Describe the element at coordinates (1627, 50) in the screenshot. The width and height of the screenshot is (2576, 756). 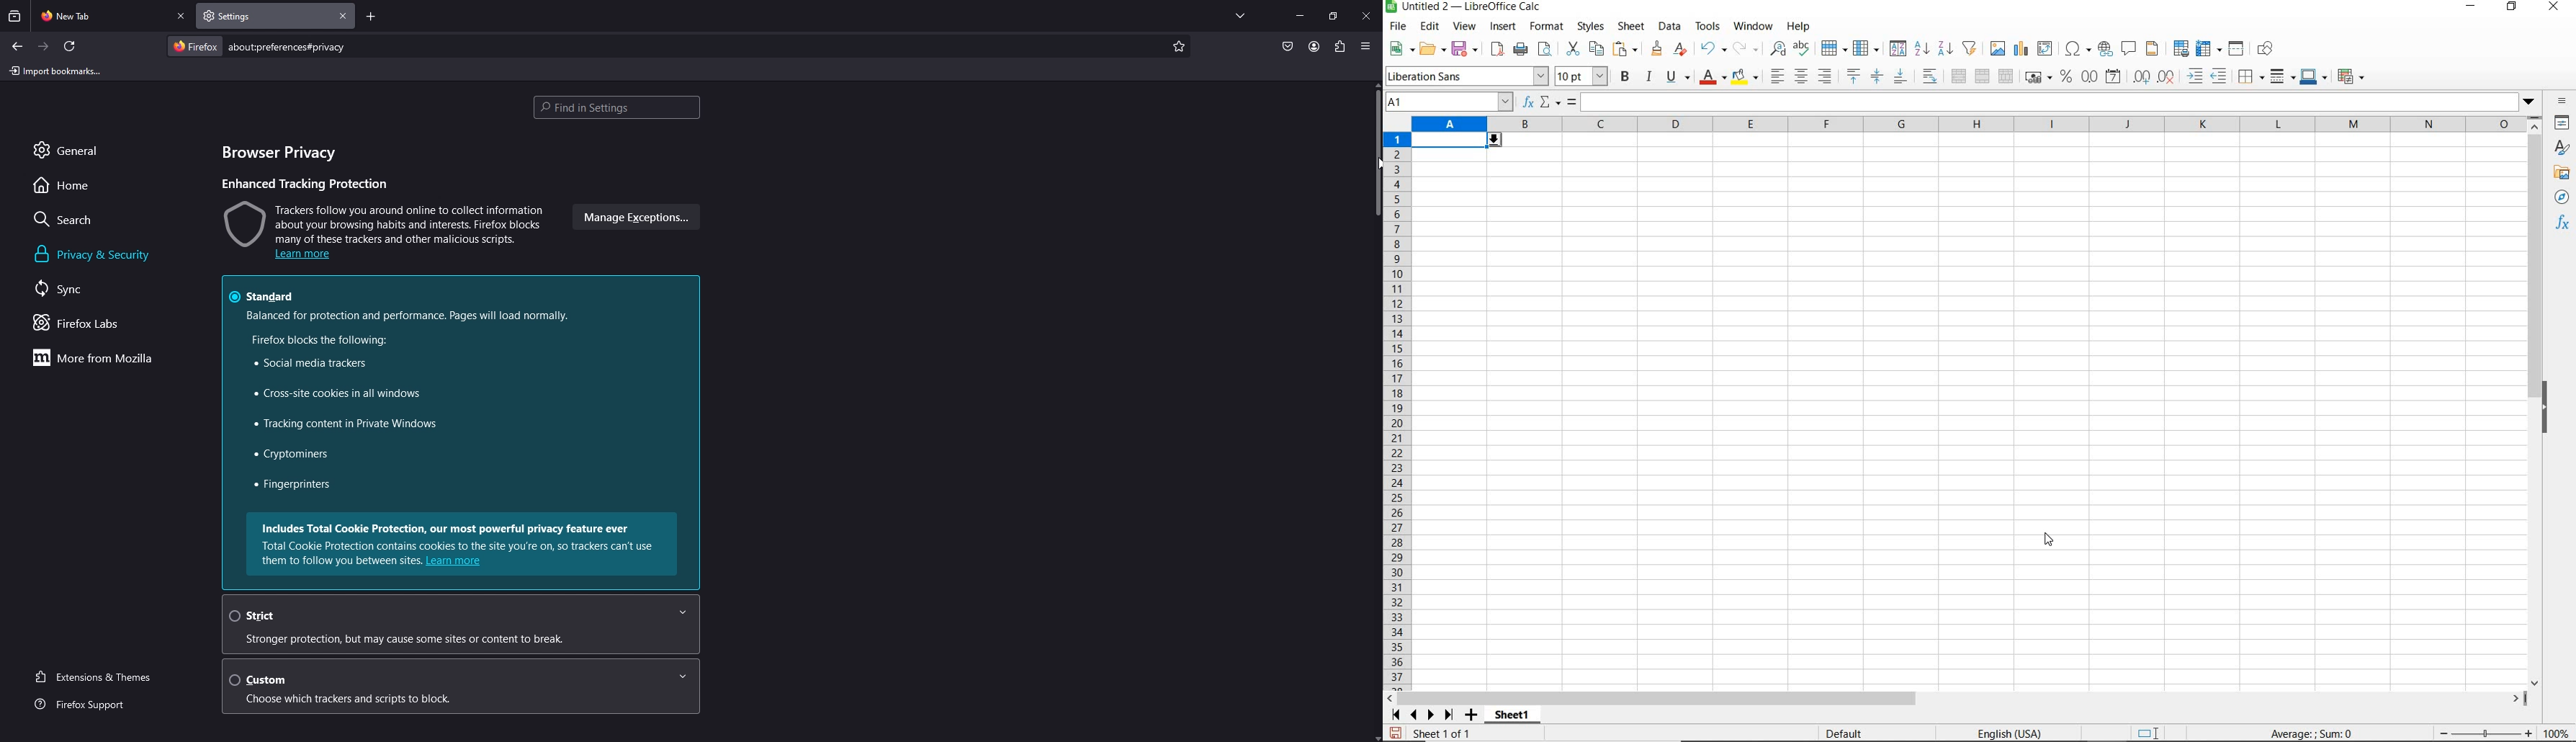
I see `paste` at that location.